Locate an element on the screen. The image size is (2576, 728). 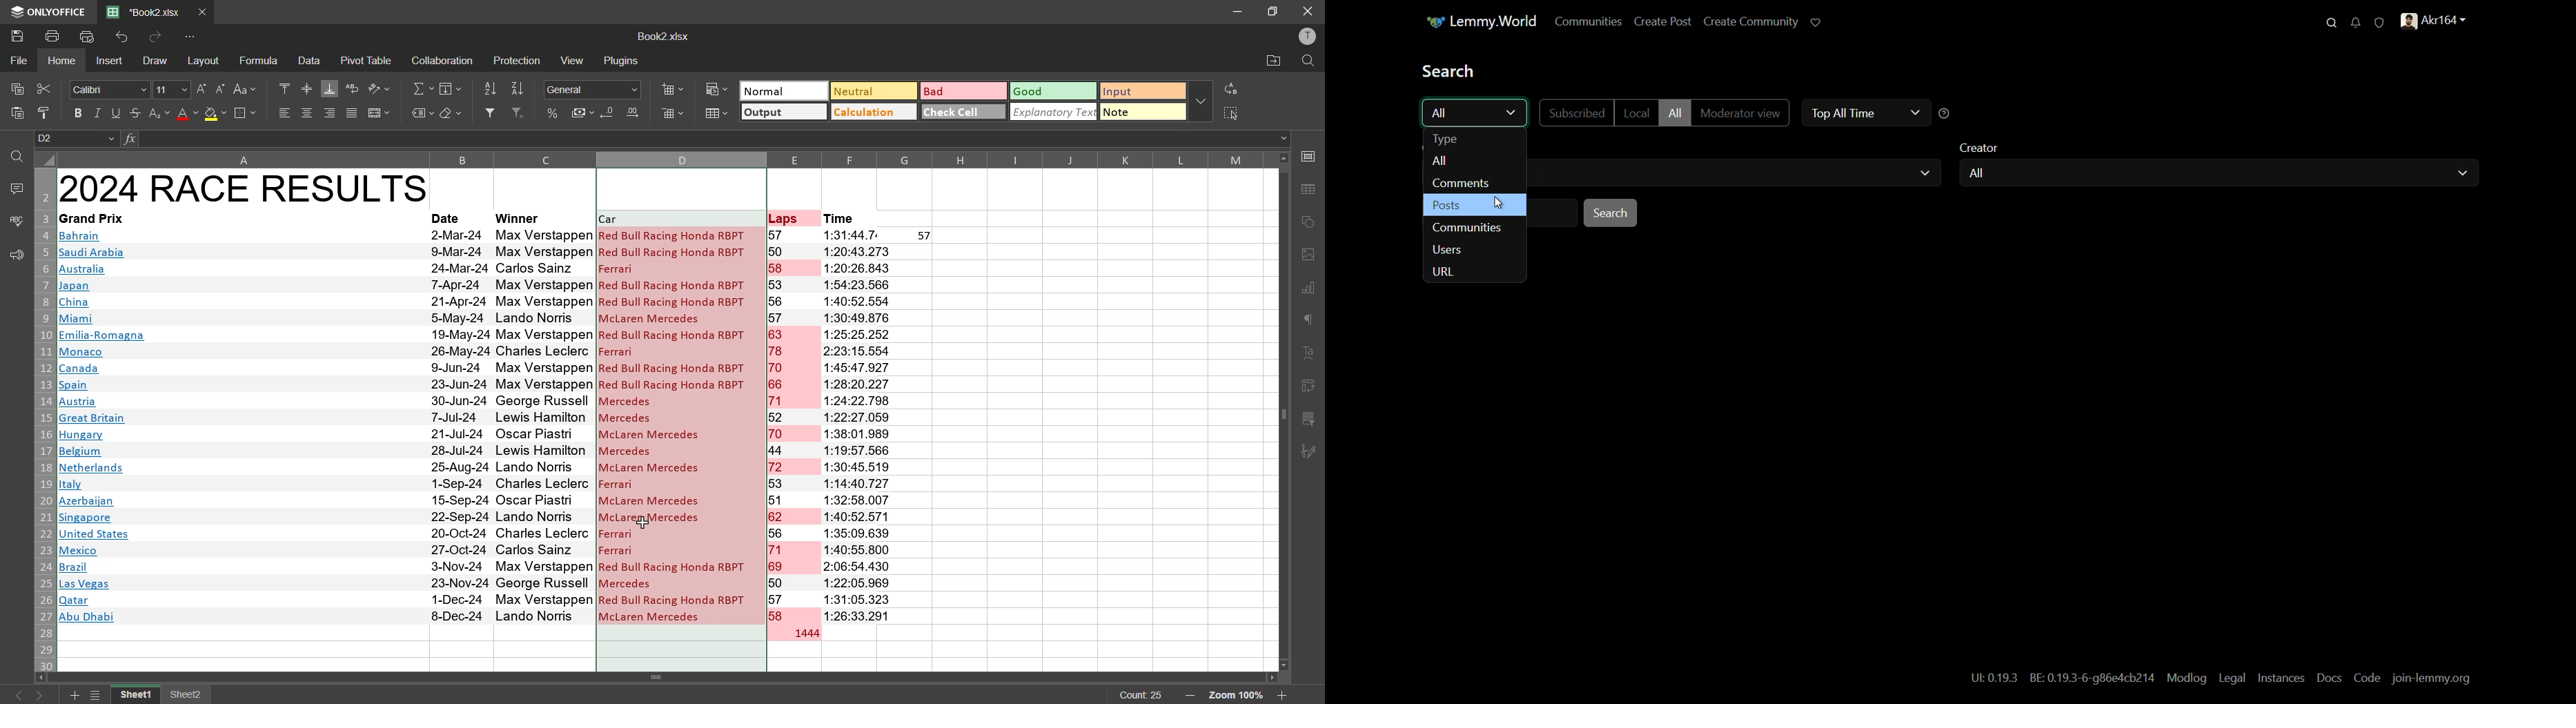
UL0.19.3 BE: 0.19.3-6-g86e4cb214 Modlog Legal Instances Docs Code join-lemmy.org is located at coordinates (2221, 677).